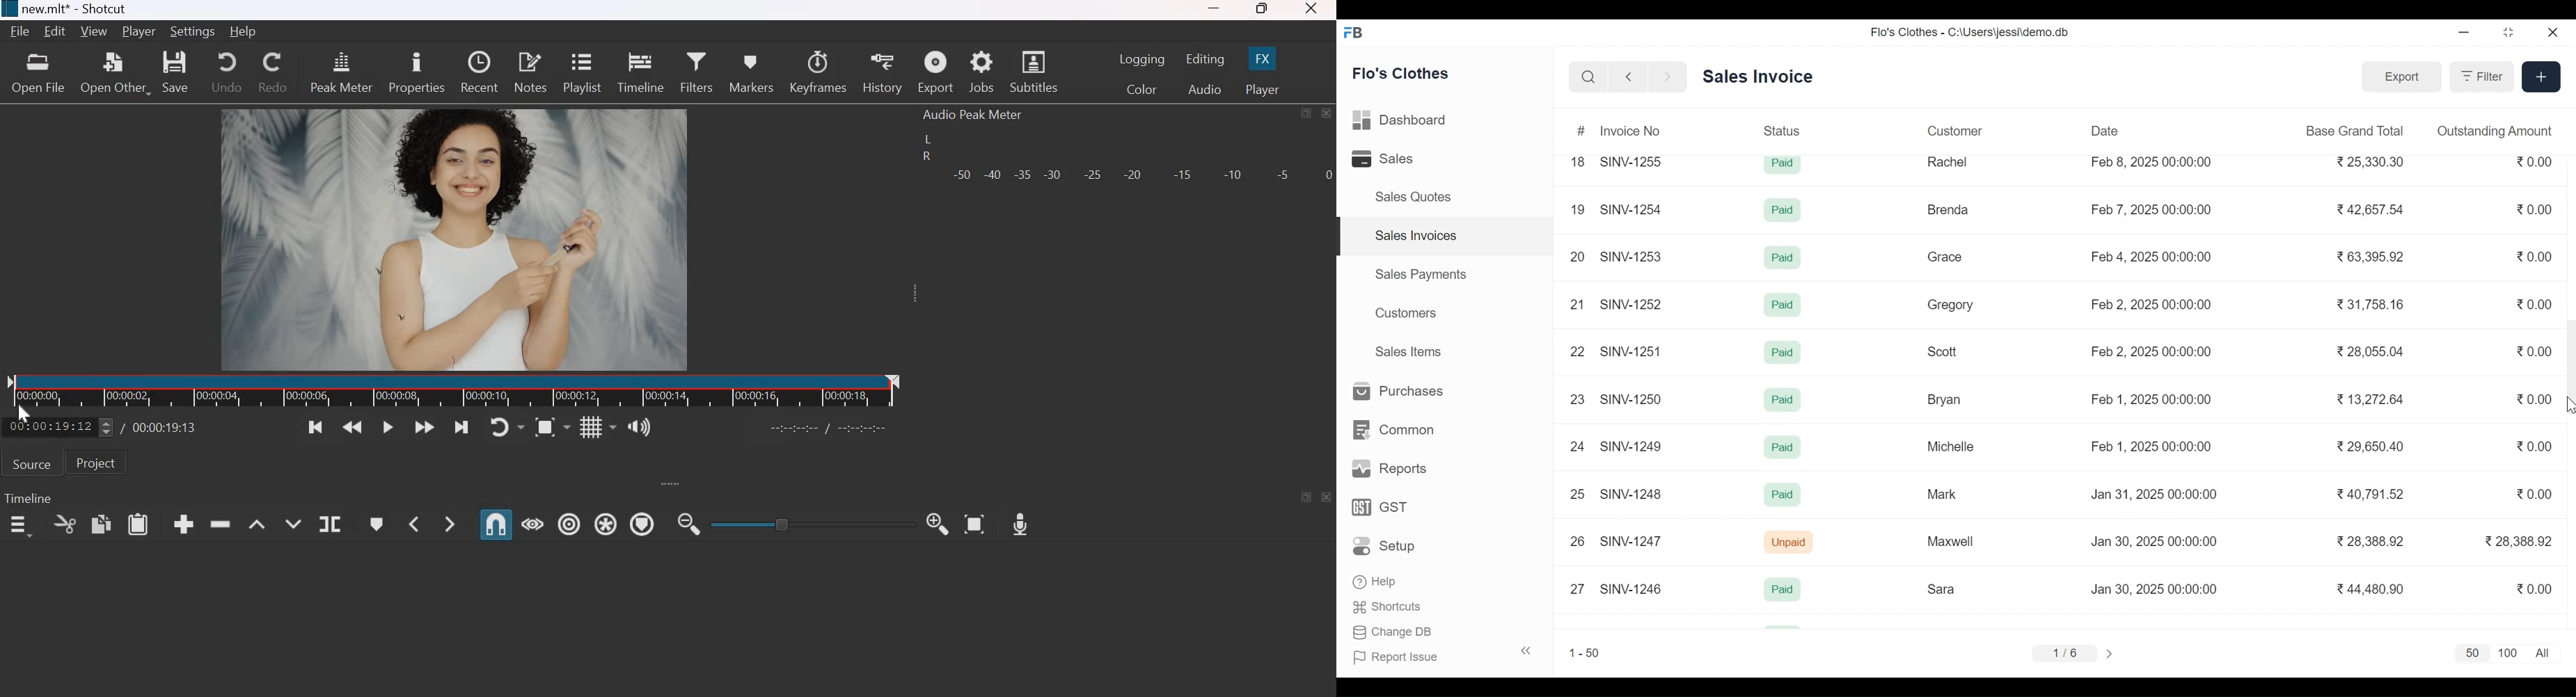  Describe the element at coordinates (2373, 589) in the screenshot. I see `44,480.90` at that location.